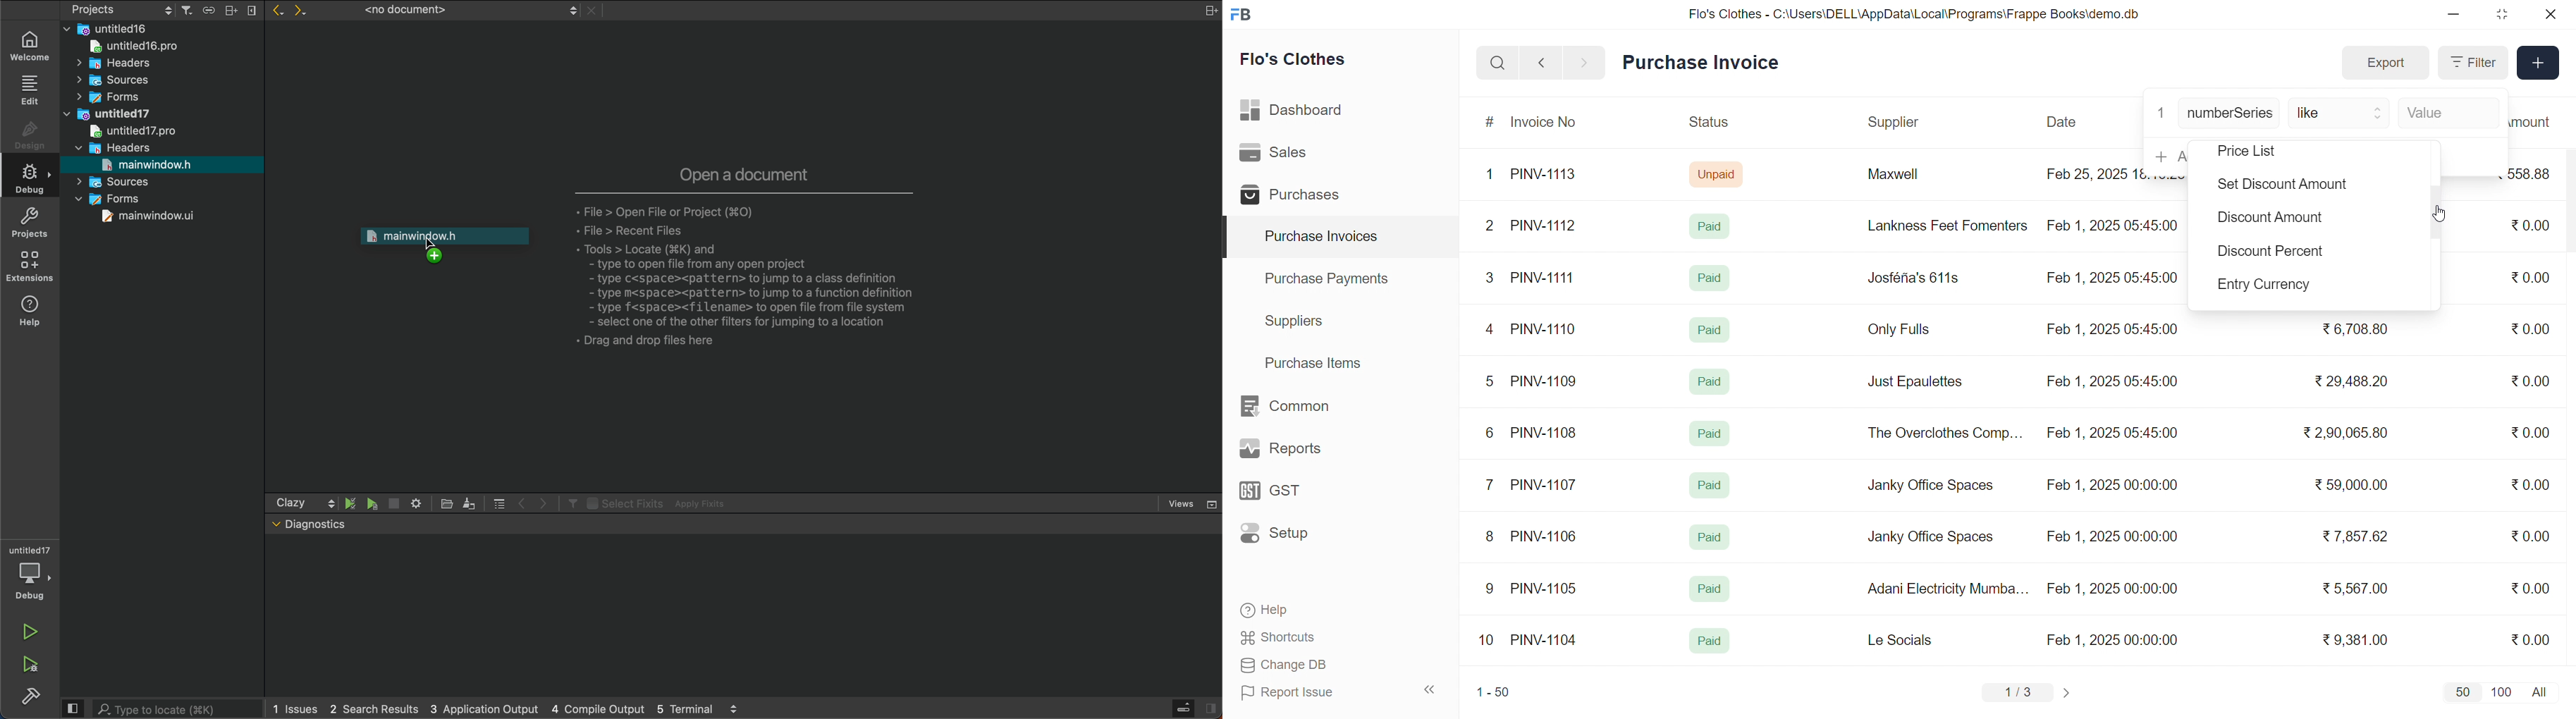 The height and width of the screenshot is (728, 2576). What do you see at coordinates (130, 131) in the screenshot?
I see `untitled17.pro` at bounding box center [130, 131].